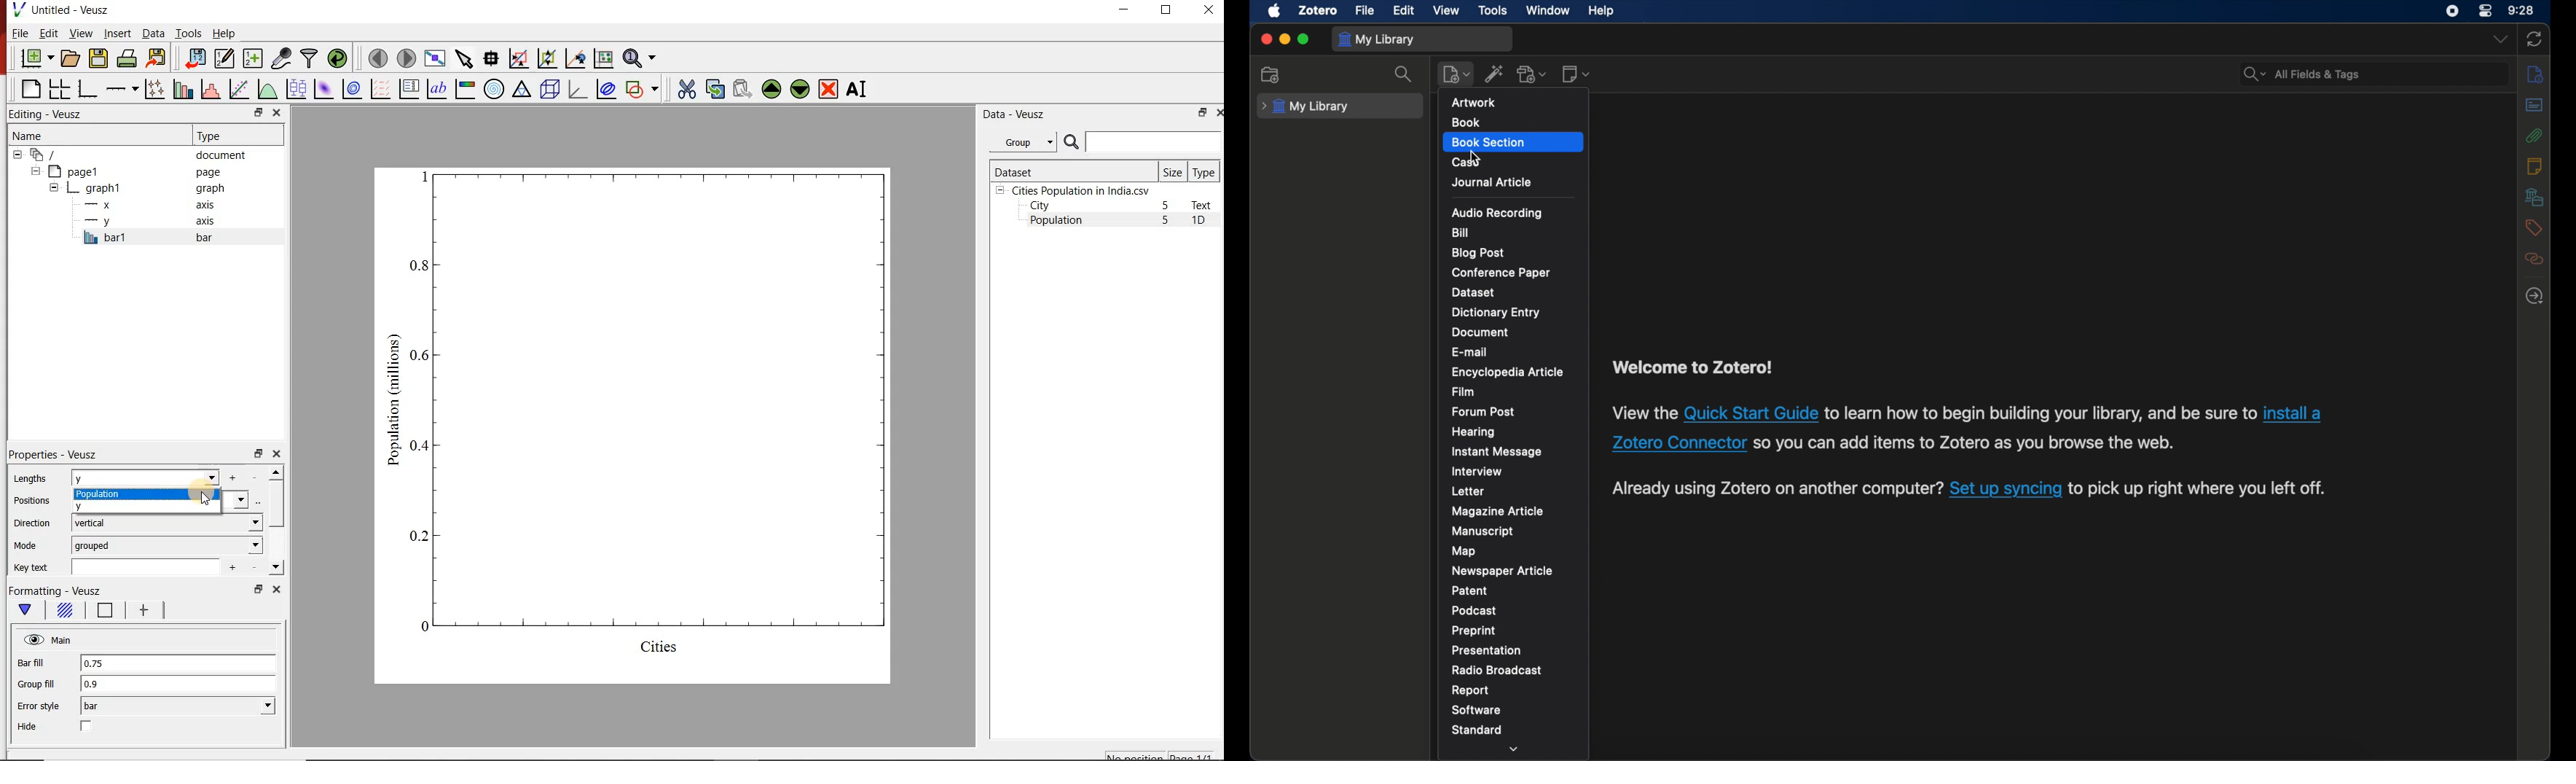 Image resolution: width=2576 pixels, height=784 pixels. Describe the element at coordinates (1477, 729) in the screenshot. I see `standard` at that location.